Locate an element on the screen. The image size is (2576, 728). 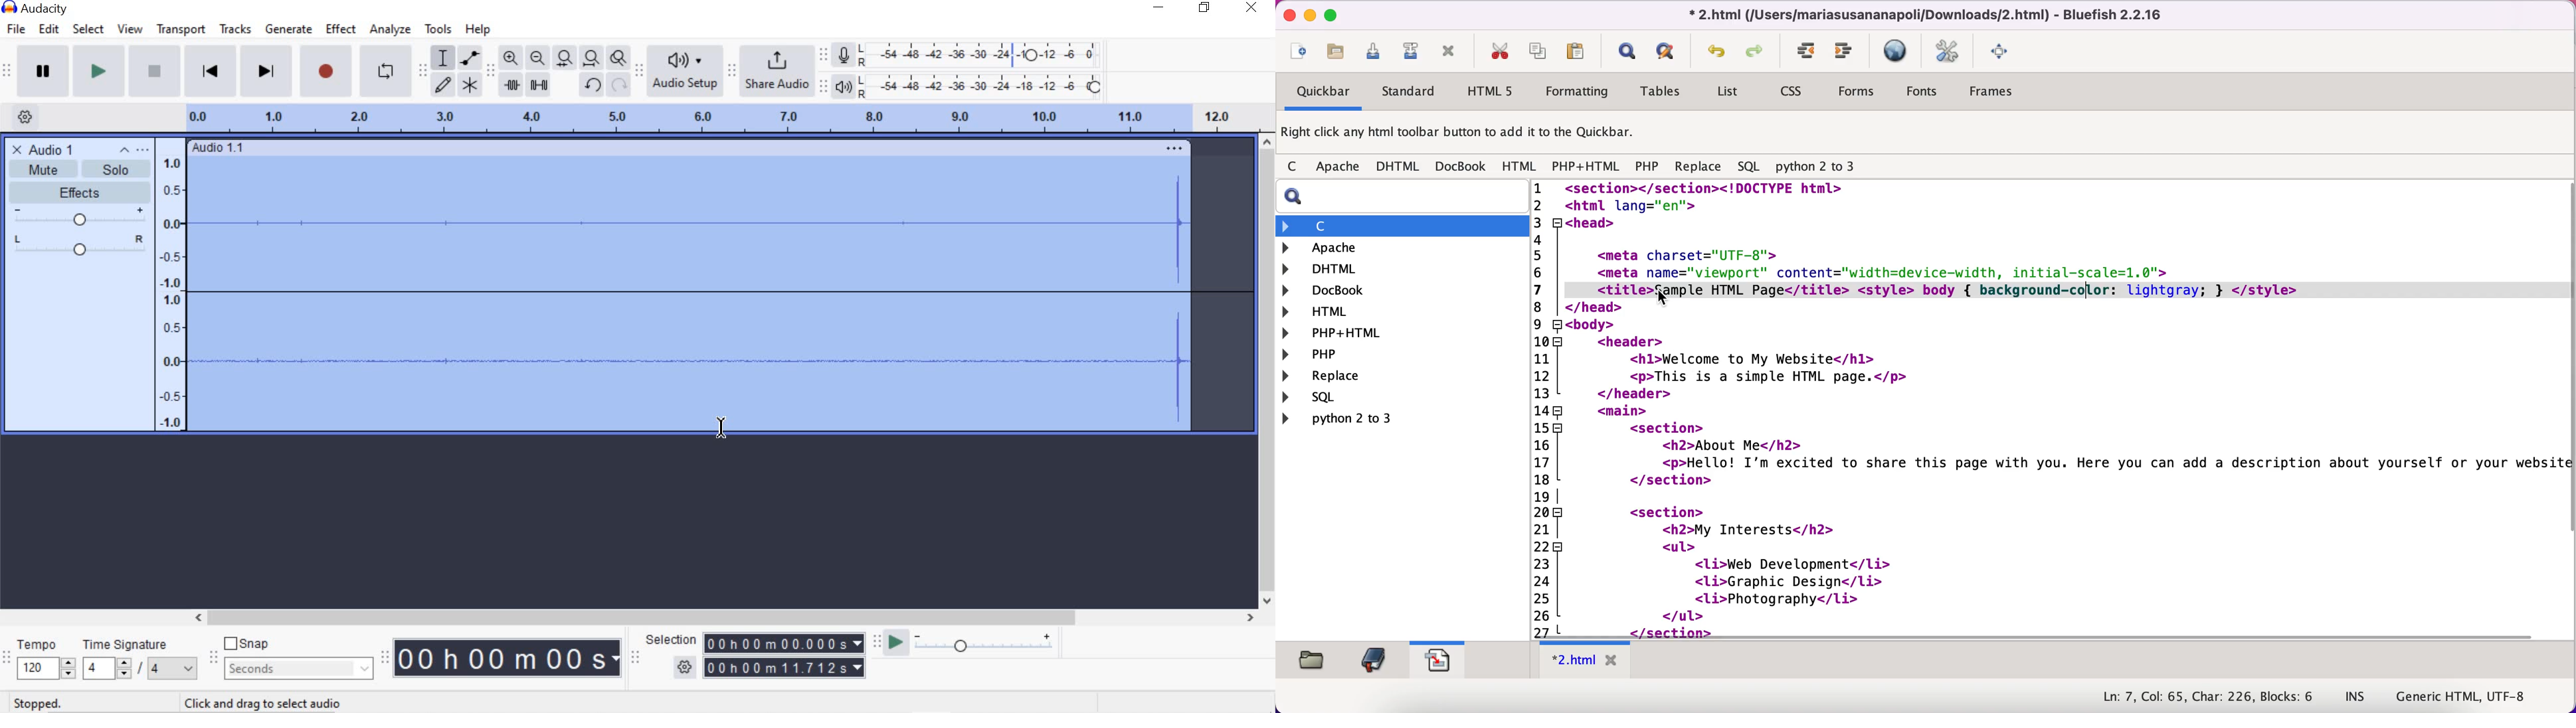
edit is located at coordinates (48, 29).